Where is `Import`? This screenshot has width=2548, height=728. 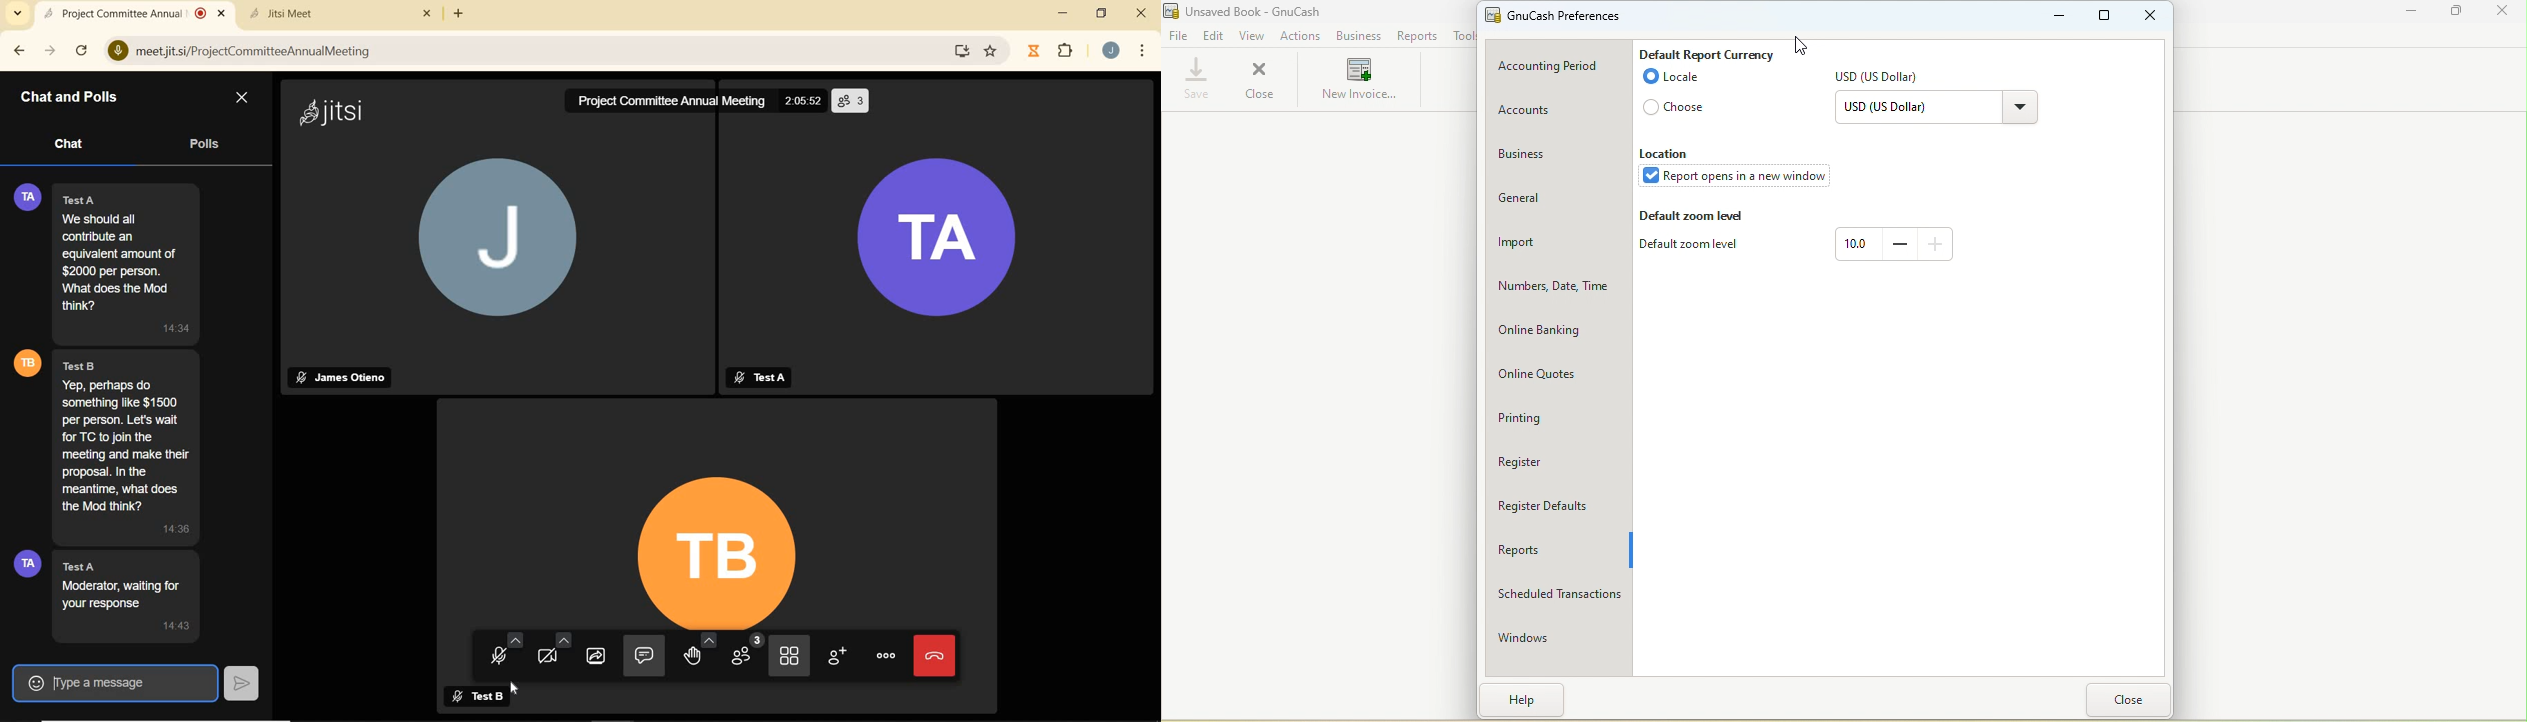
Import is located at coordinates (1558, 244).